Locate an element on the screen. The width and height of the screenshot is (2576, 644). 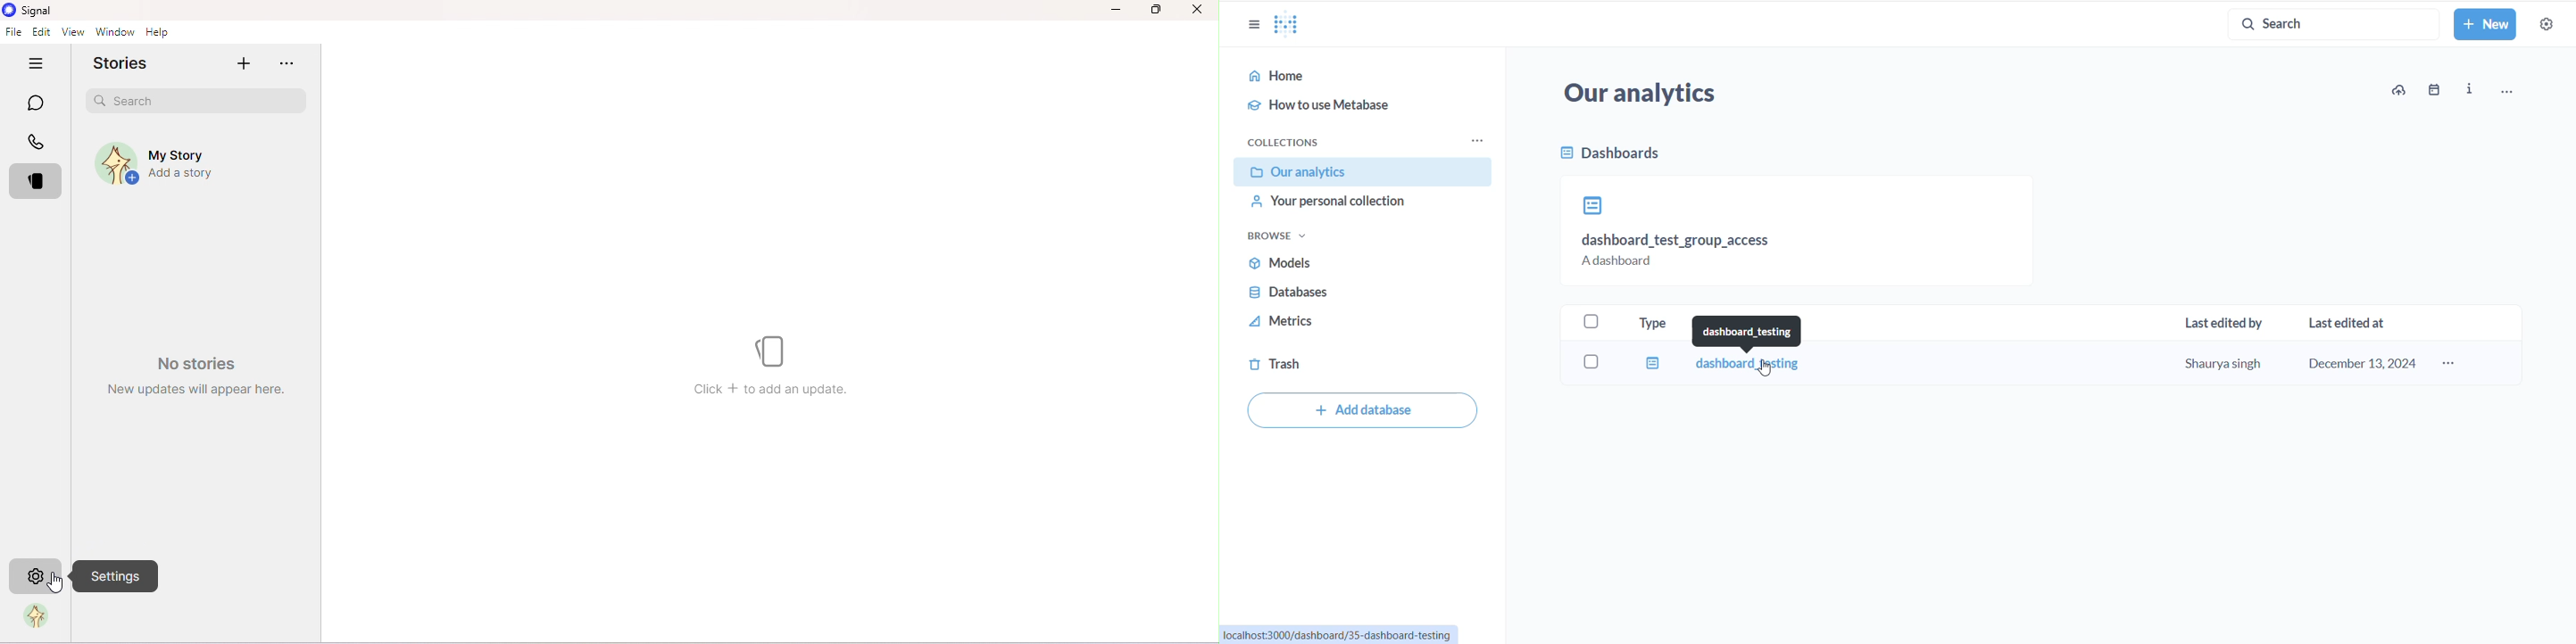
more option is located at coordinates (2513, 90).